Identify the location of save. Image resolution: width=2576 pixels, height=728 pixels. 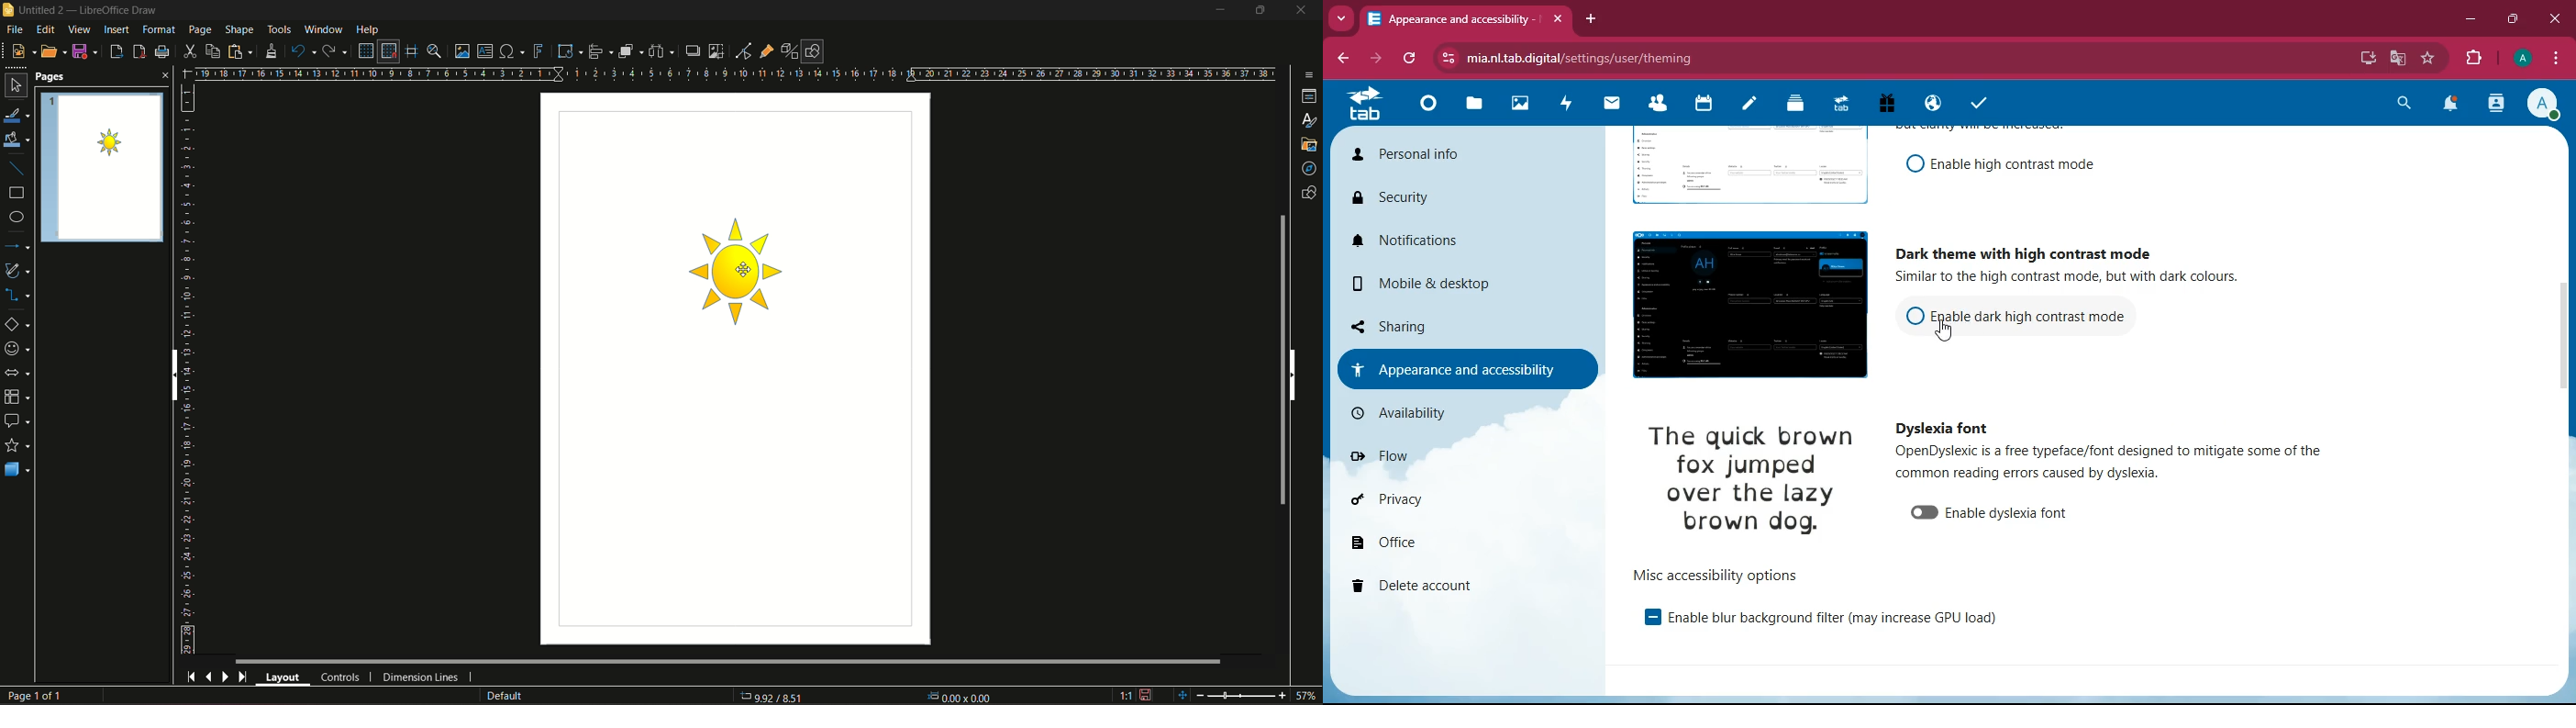
(86, 52).